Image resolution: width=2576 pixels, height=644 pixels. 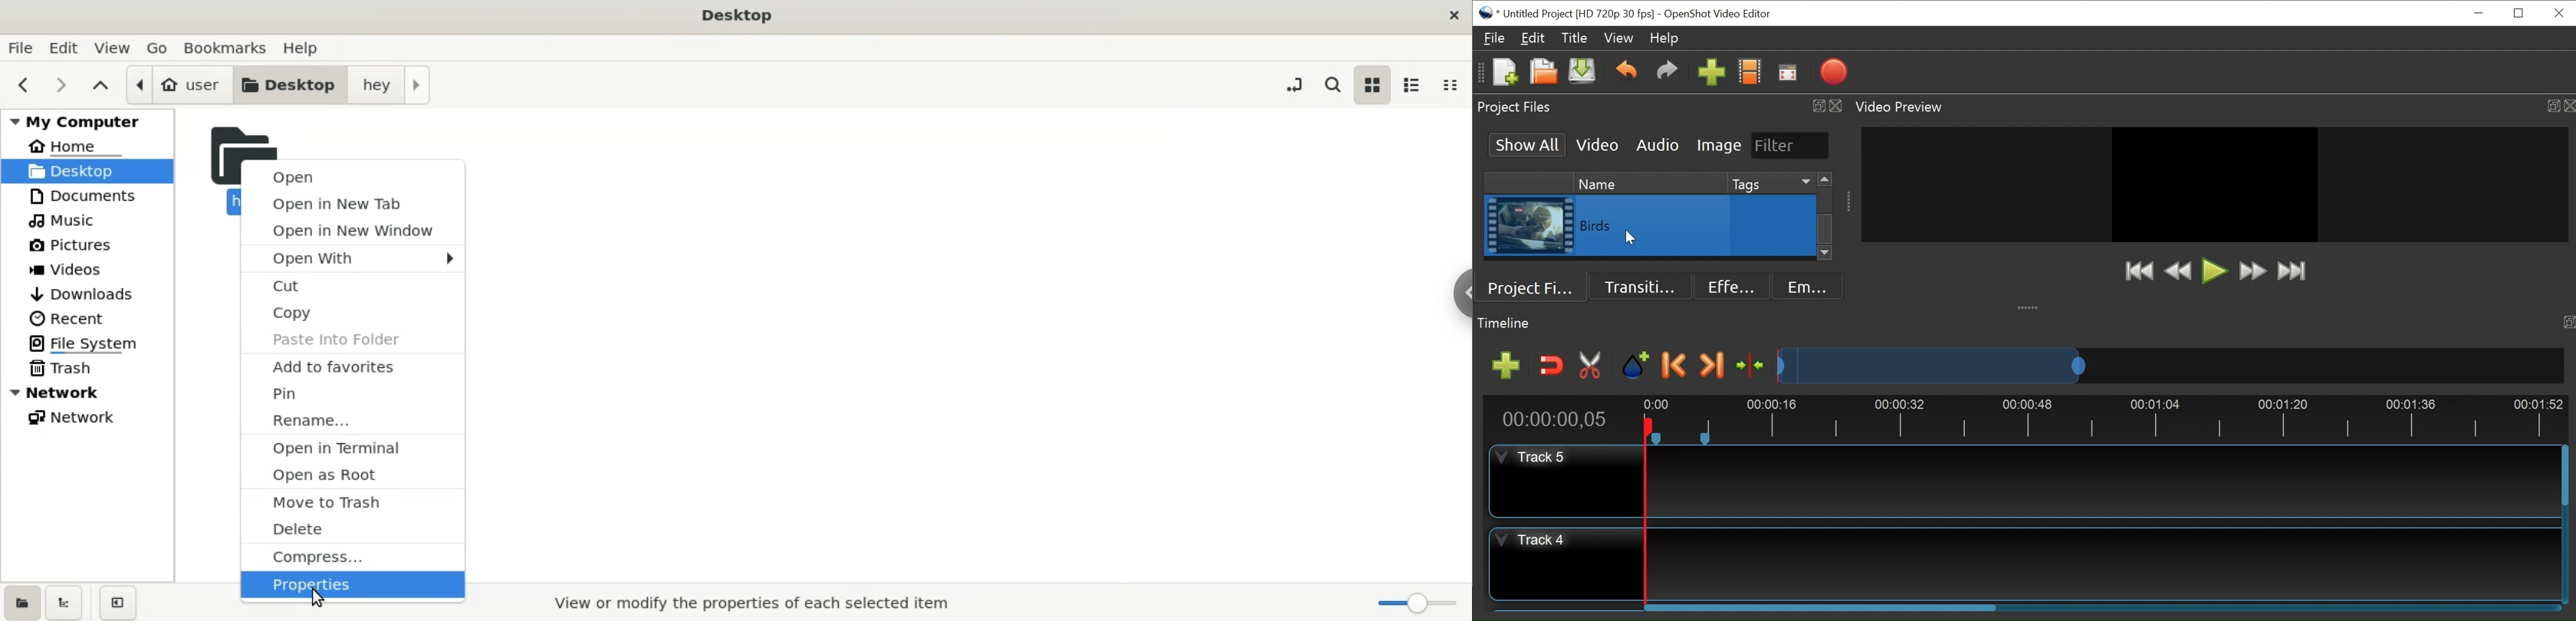 I want to click on Redo, so click(x=1667, y=73).